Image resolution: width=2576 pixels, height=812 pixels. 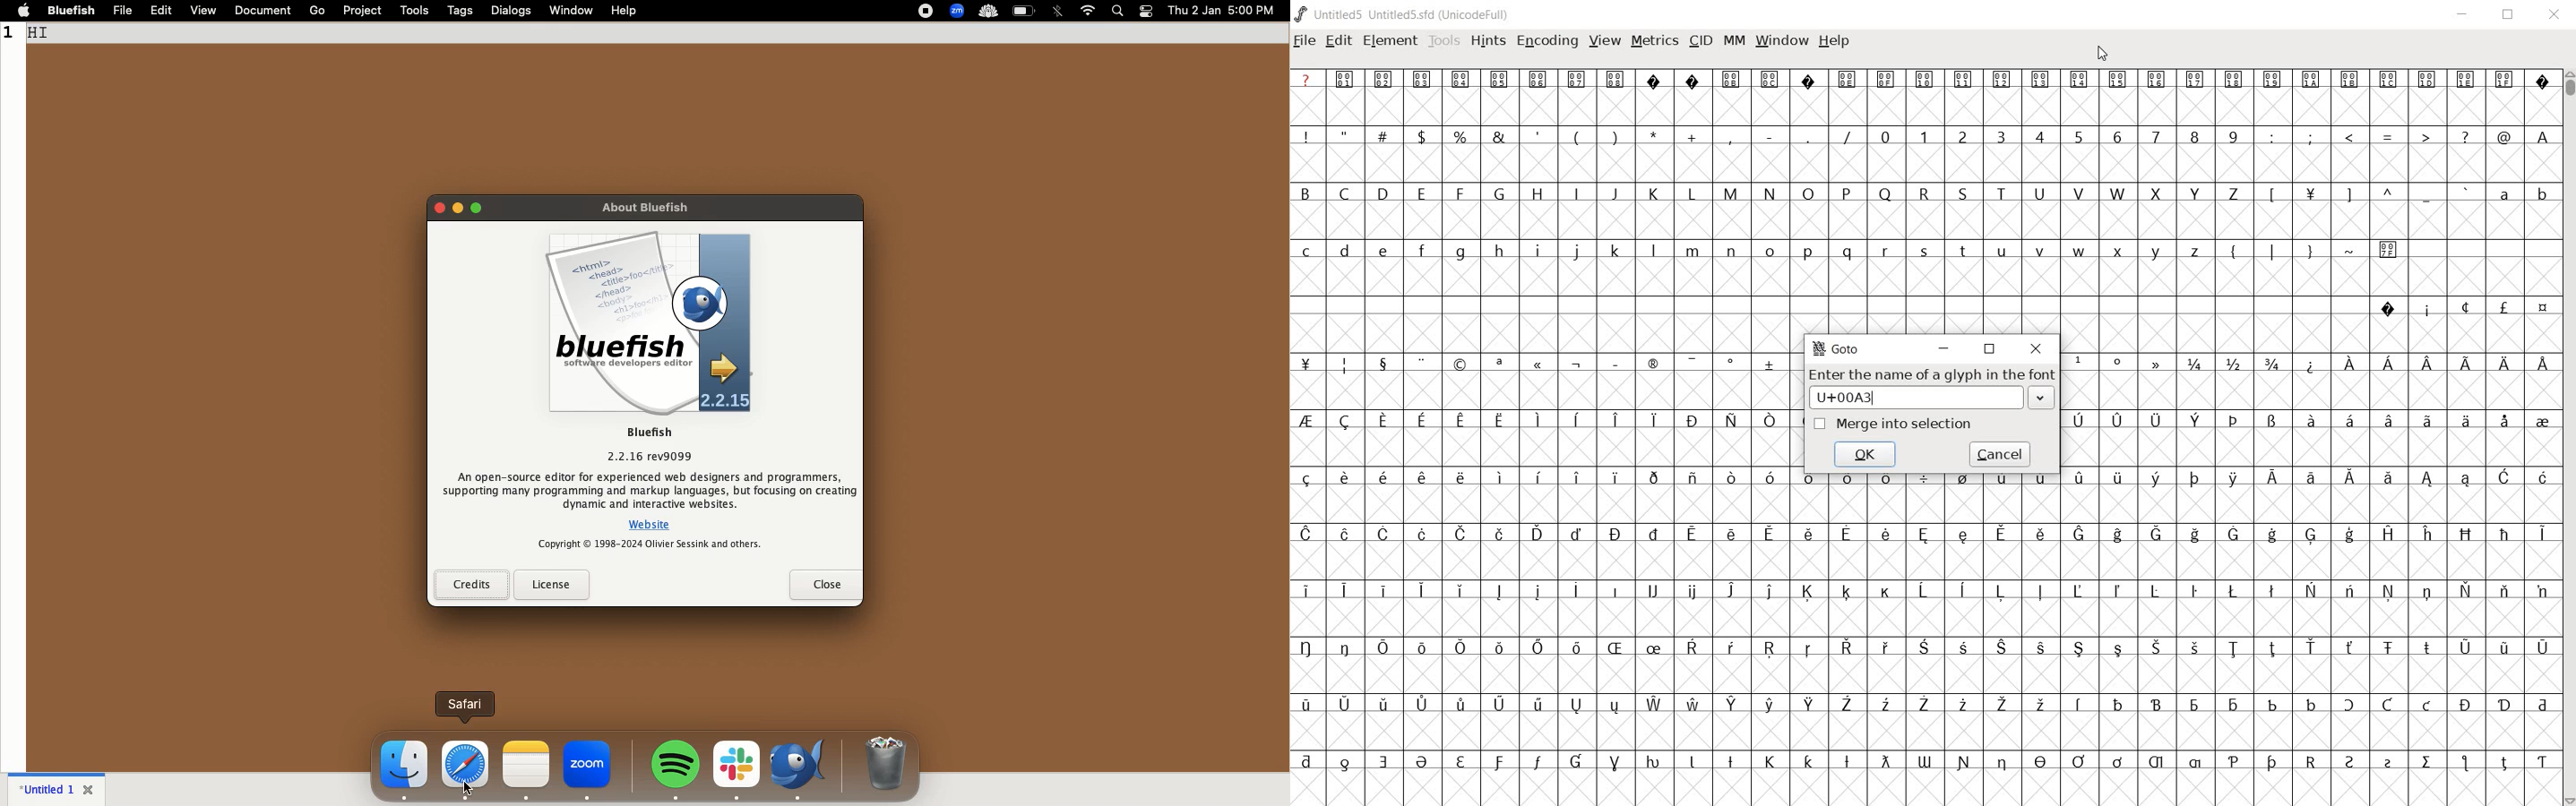 I want to click on Symbol, so click(x=2273, y=649).